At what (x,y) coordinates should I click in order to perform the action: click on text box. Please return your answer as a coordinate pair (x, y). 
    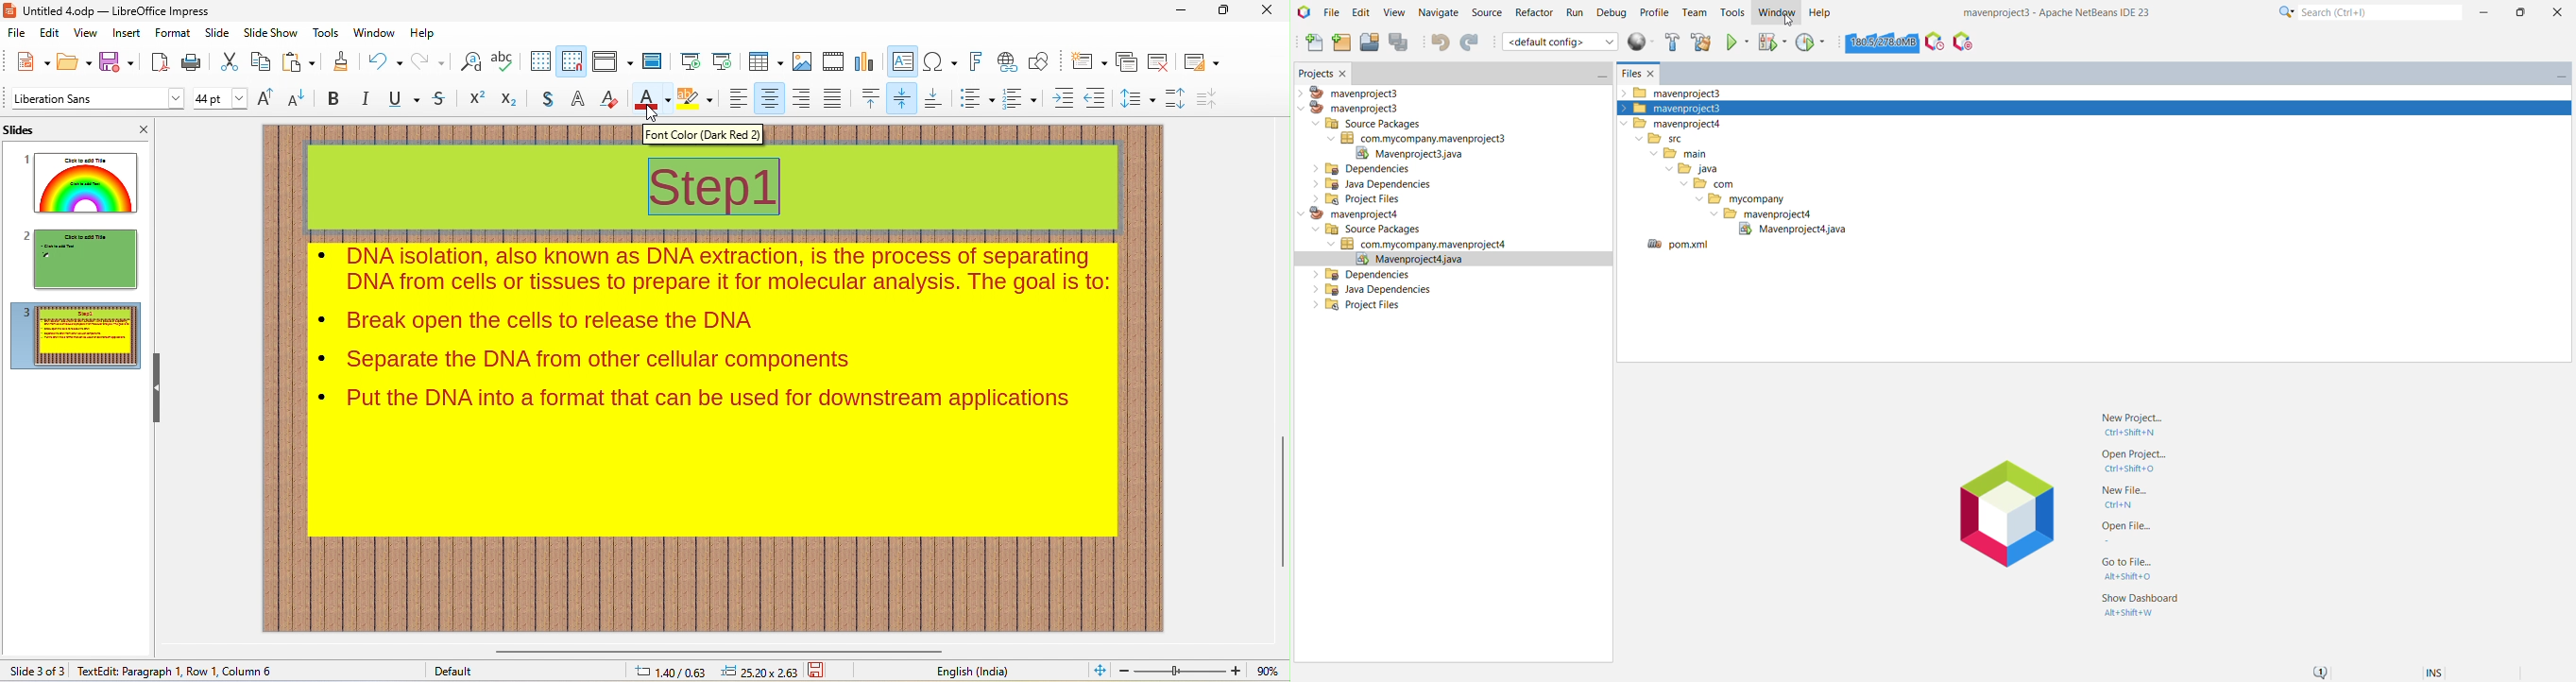
    Looking at the image, I should click on (902, 63).